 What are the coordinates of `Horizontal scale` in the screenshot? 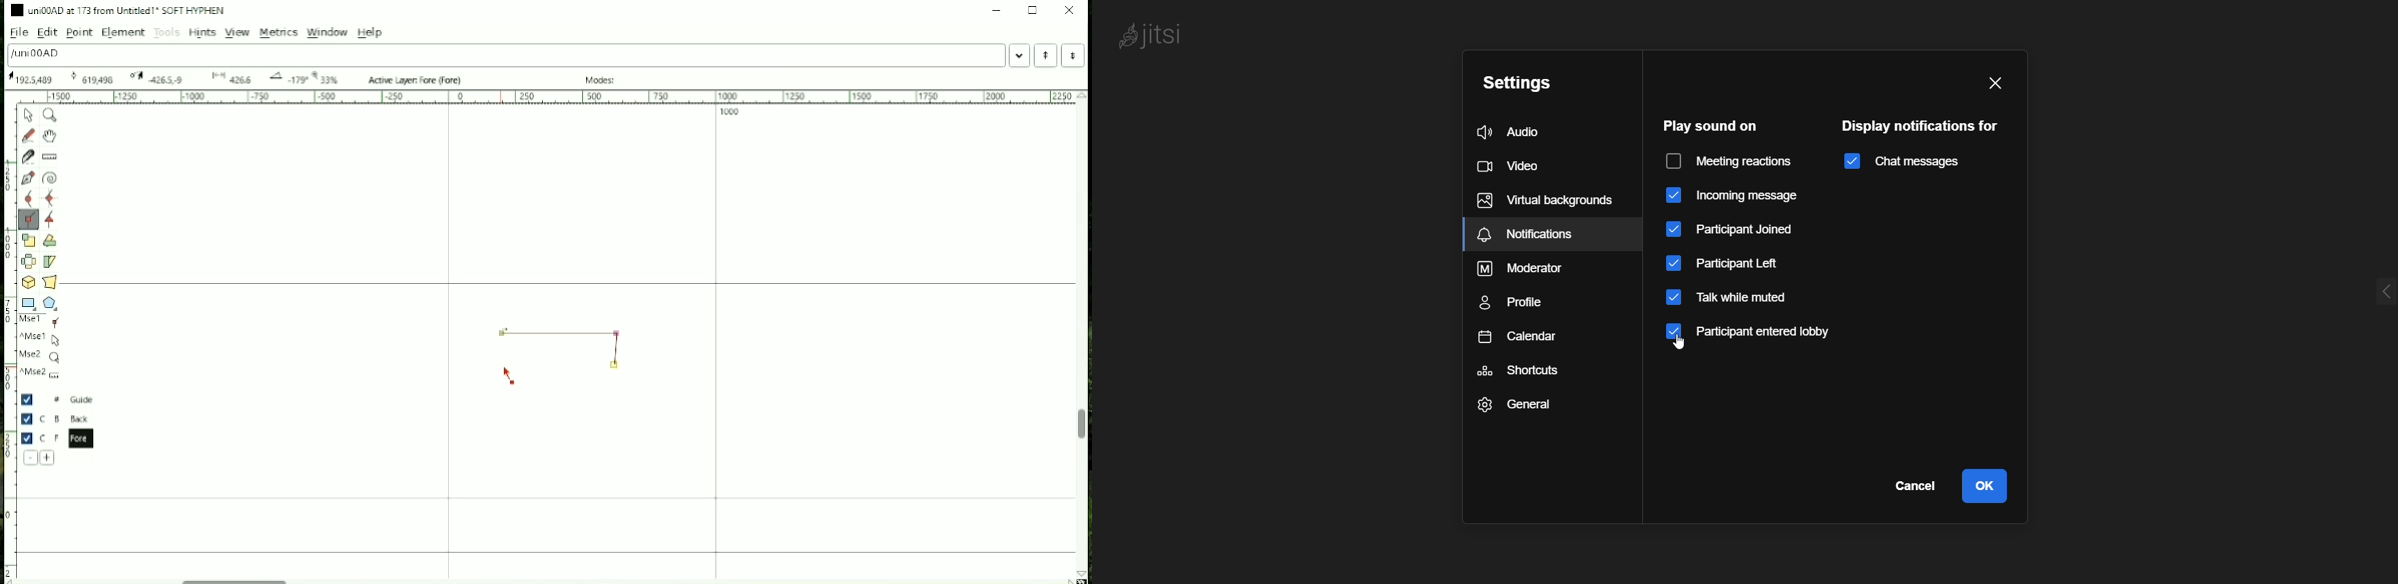 It's located at (547, 97).